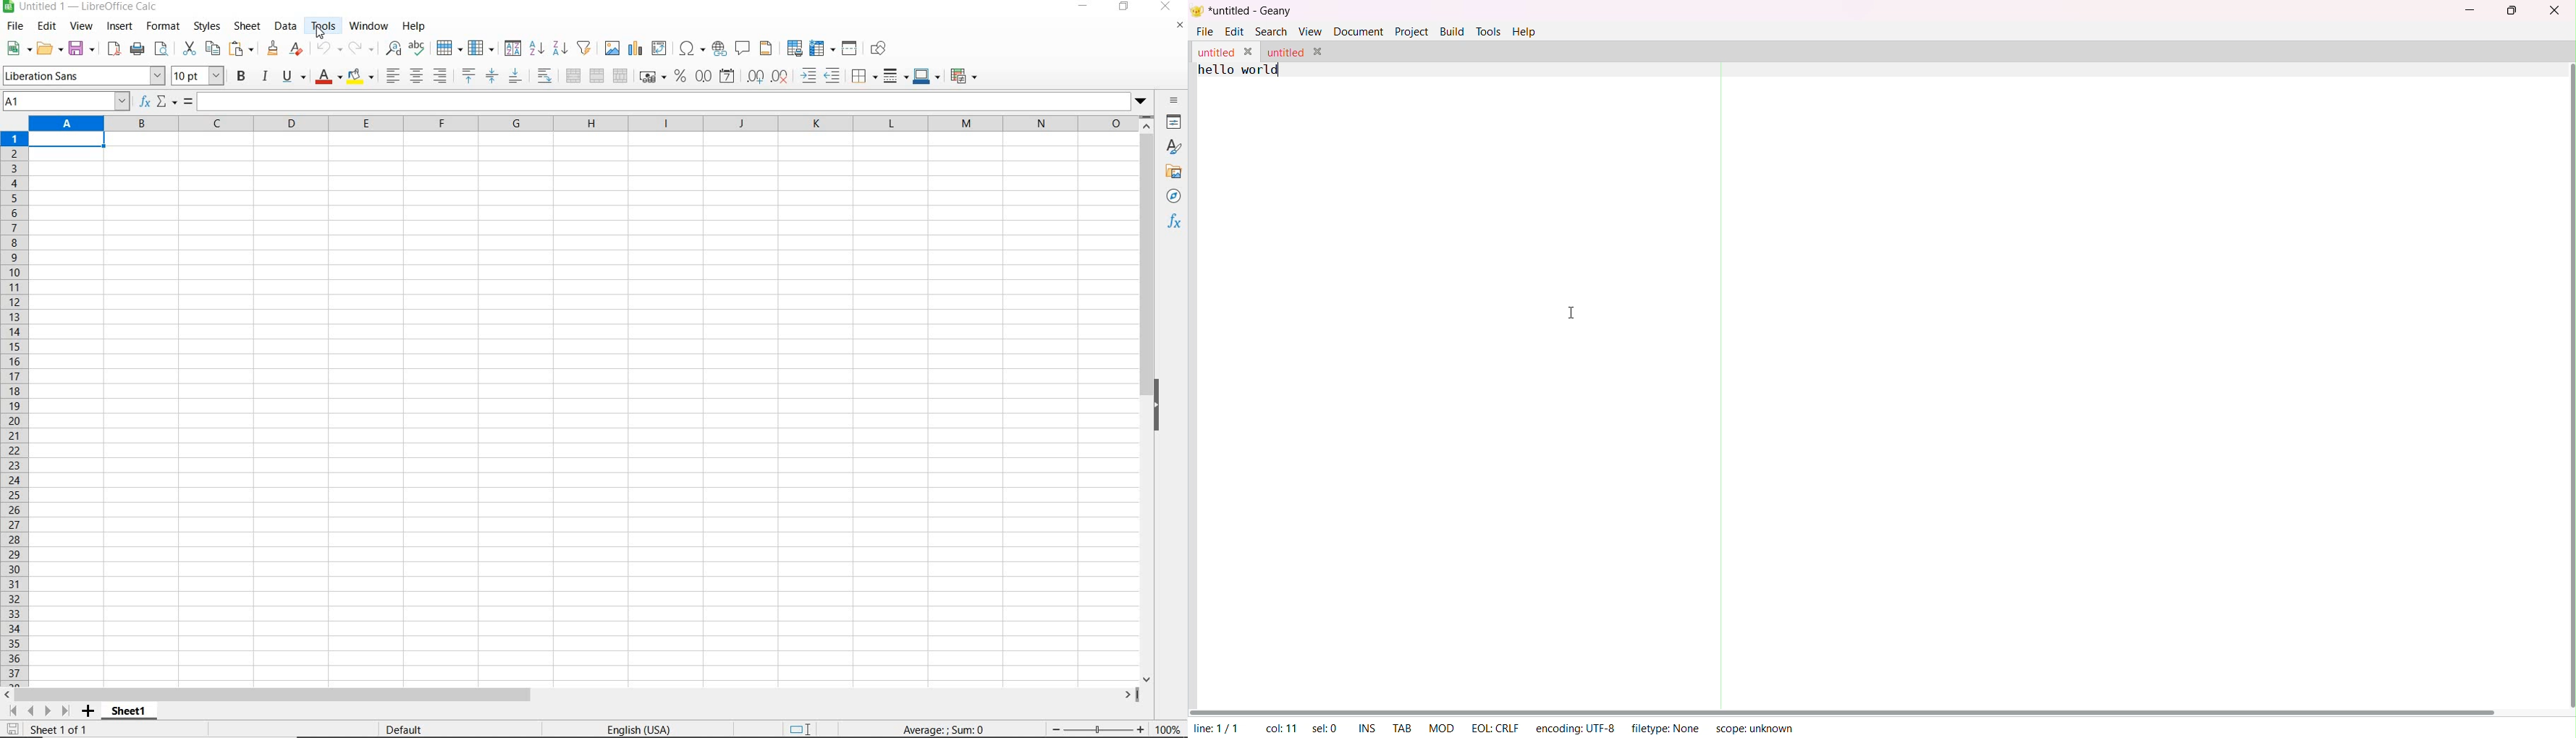  Describe the element at coordinates (273, 49) in the screenshot. I see `clone formatting` at that location.